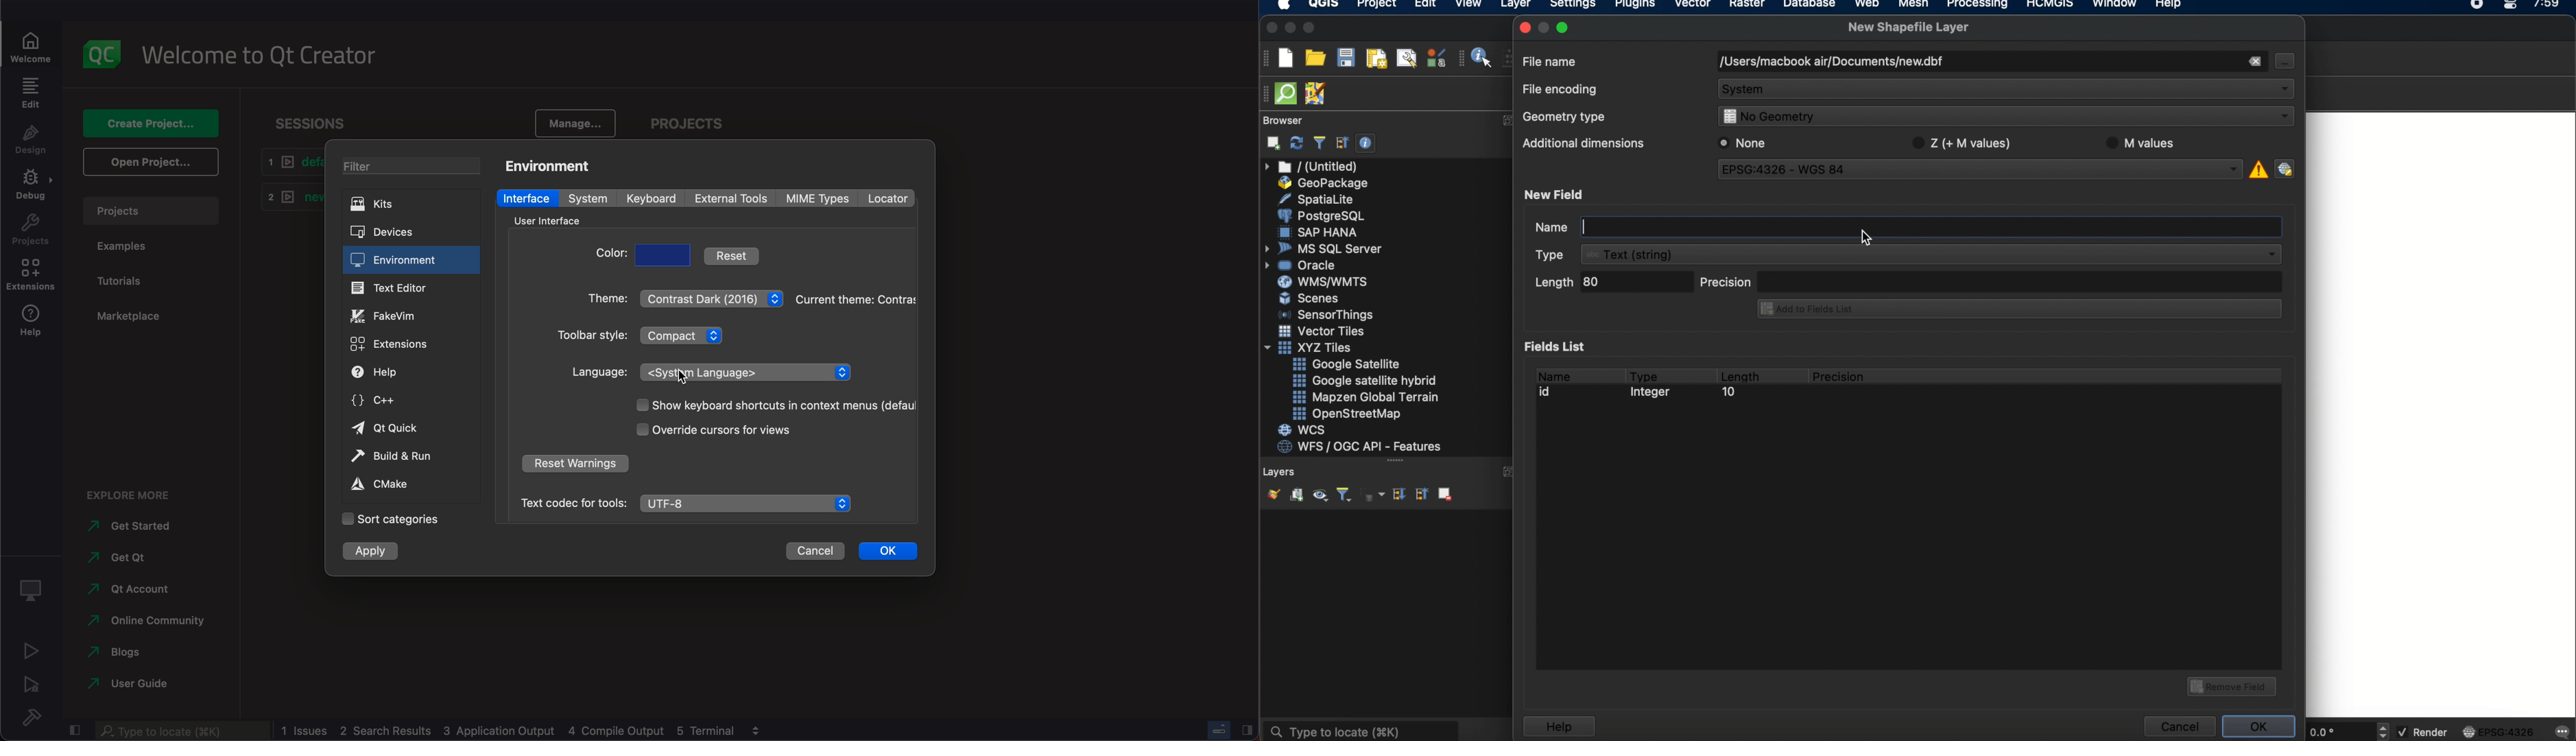 The height and width of the screenshot is (756, 2576). What do you see at coordinates (606, 255) in the screenshot?
I see `color` at bounding box center [606, 255].